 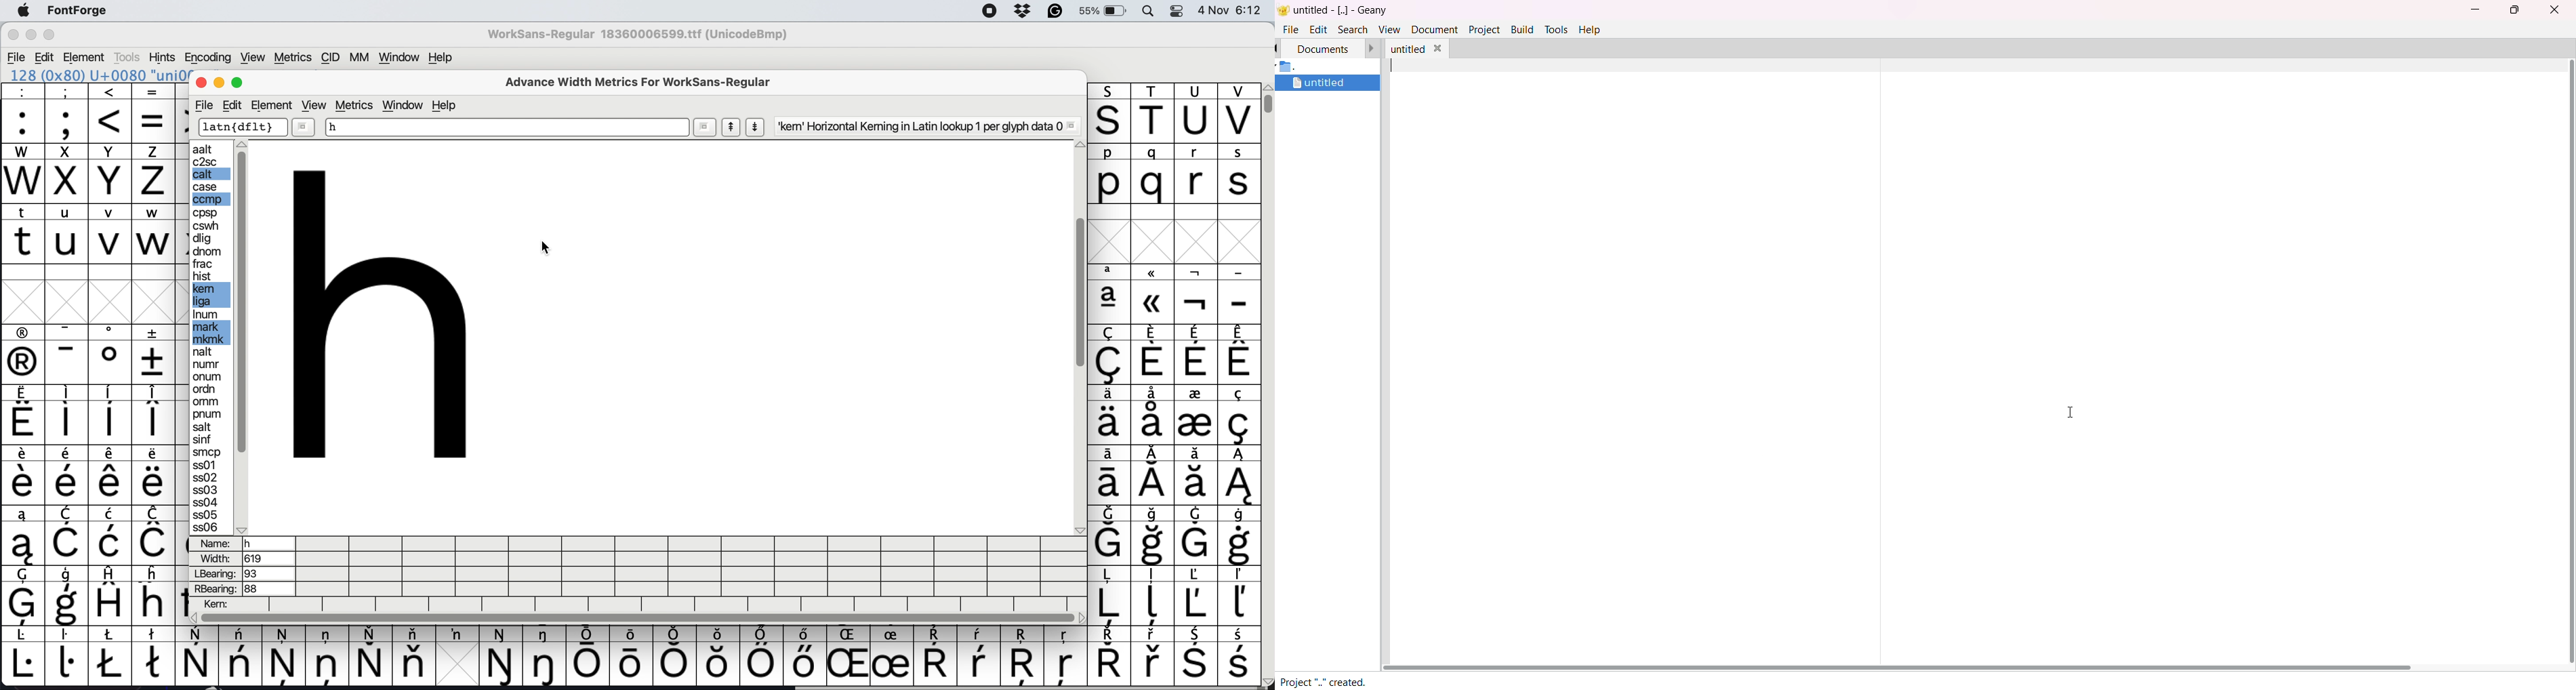 What do you see at coordinates (351, 128) in the screenshot?
I see `sample letter` at bounding box center [351, 128].